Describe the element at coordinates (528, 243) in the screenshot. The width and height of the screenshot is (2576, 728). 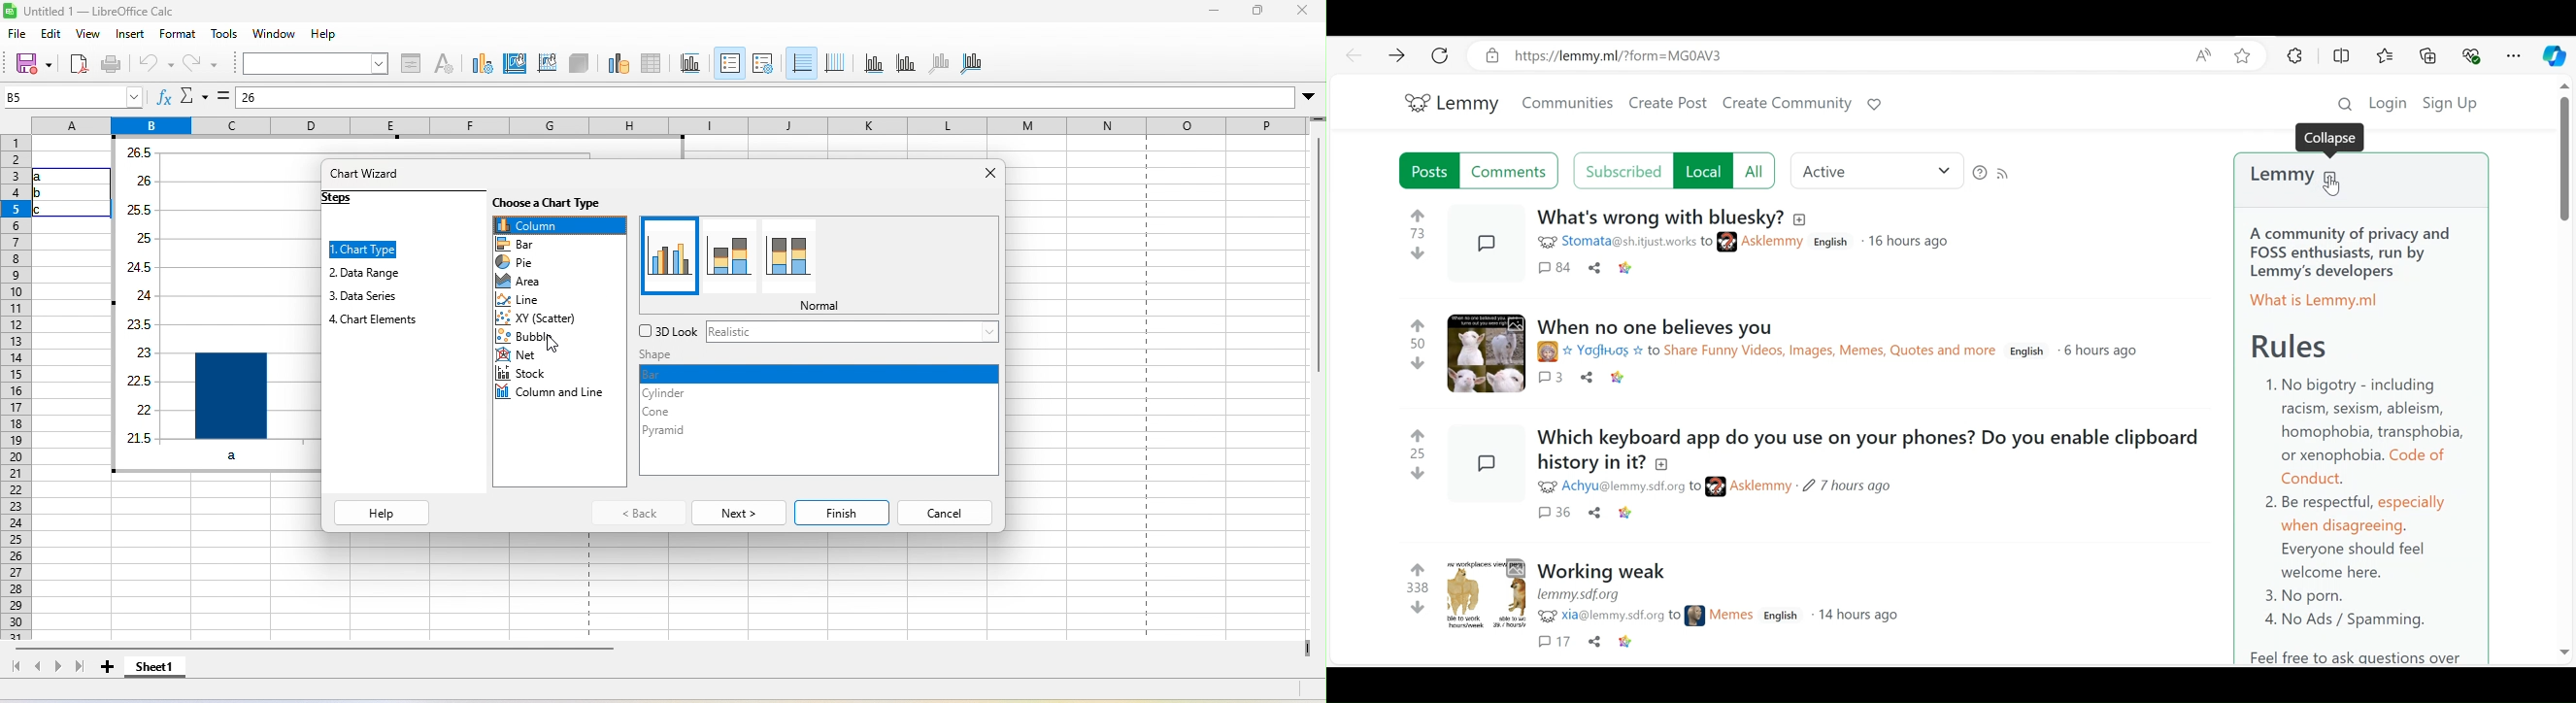
I see `bar` at that location.